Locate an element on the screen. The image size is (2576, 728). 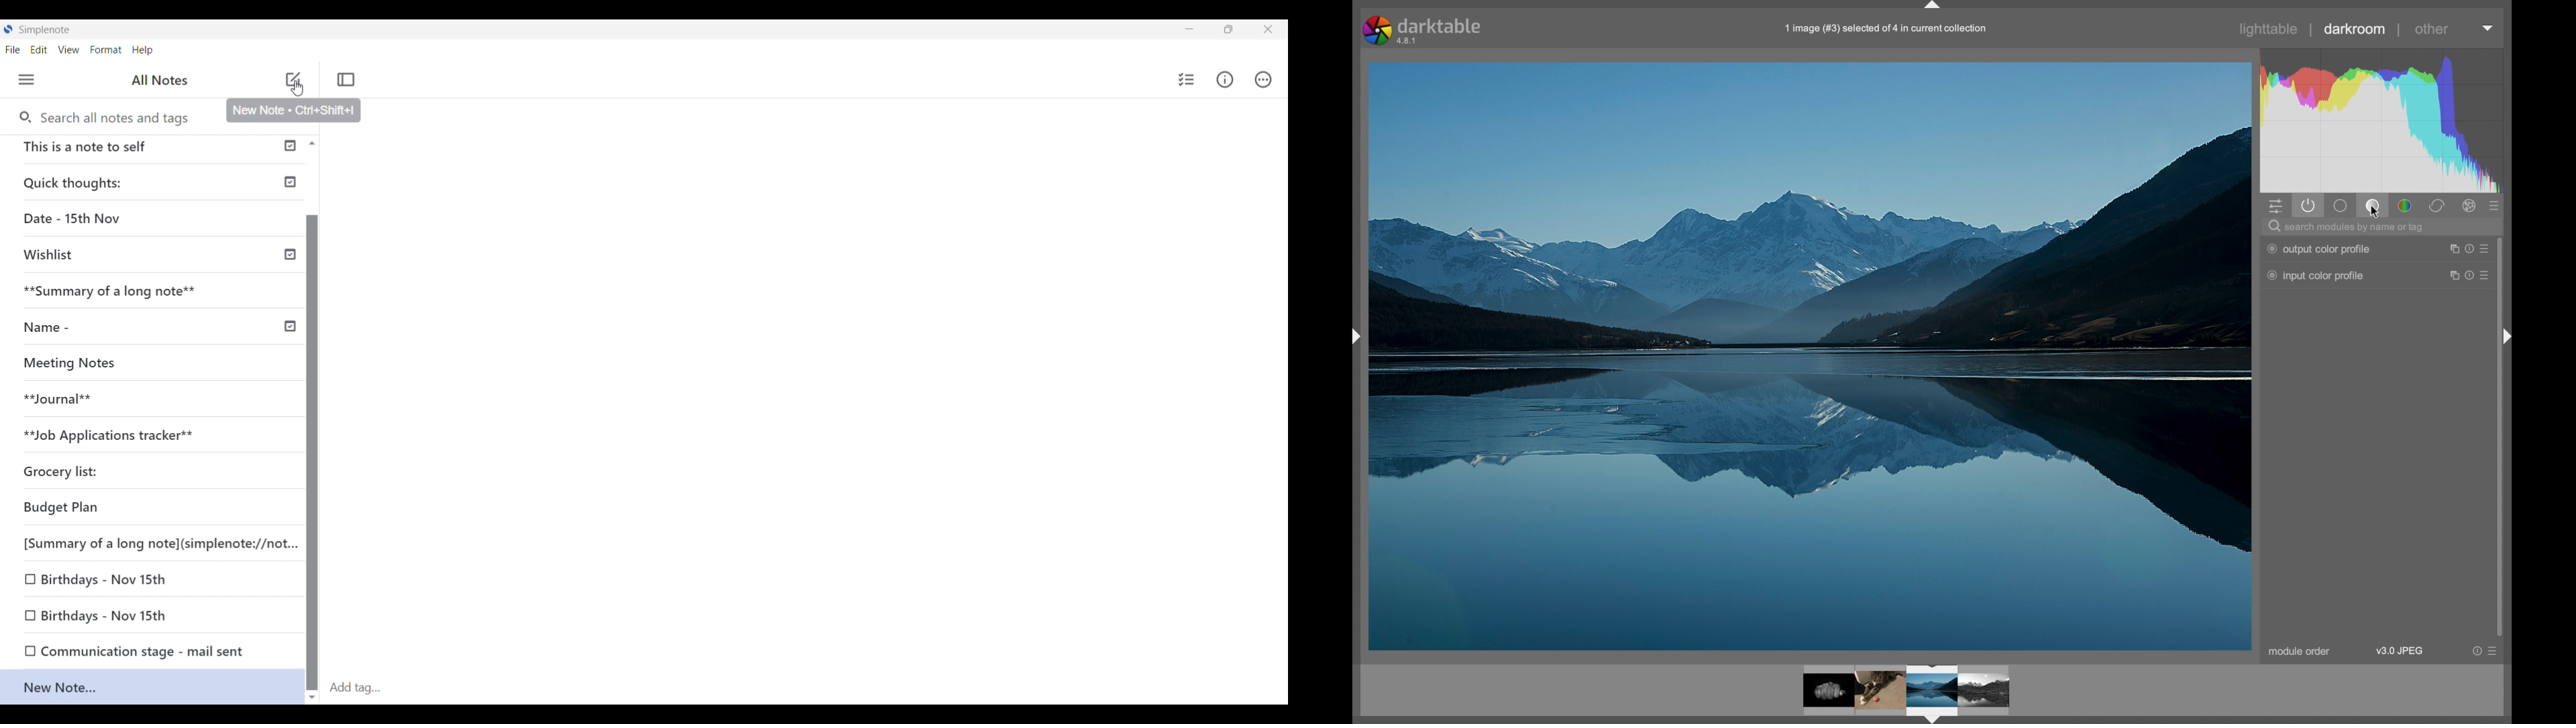
Minimize  is located at coordinates (1189, 29).